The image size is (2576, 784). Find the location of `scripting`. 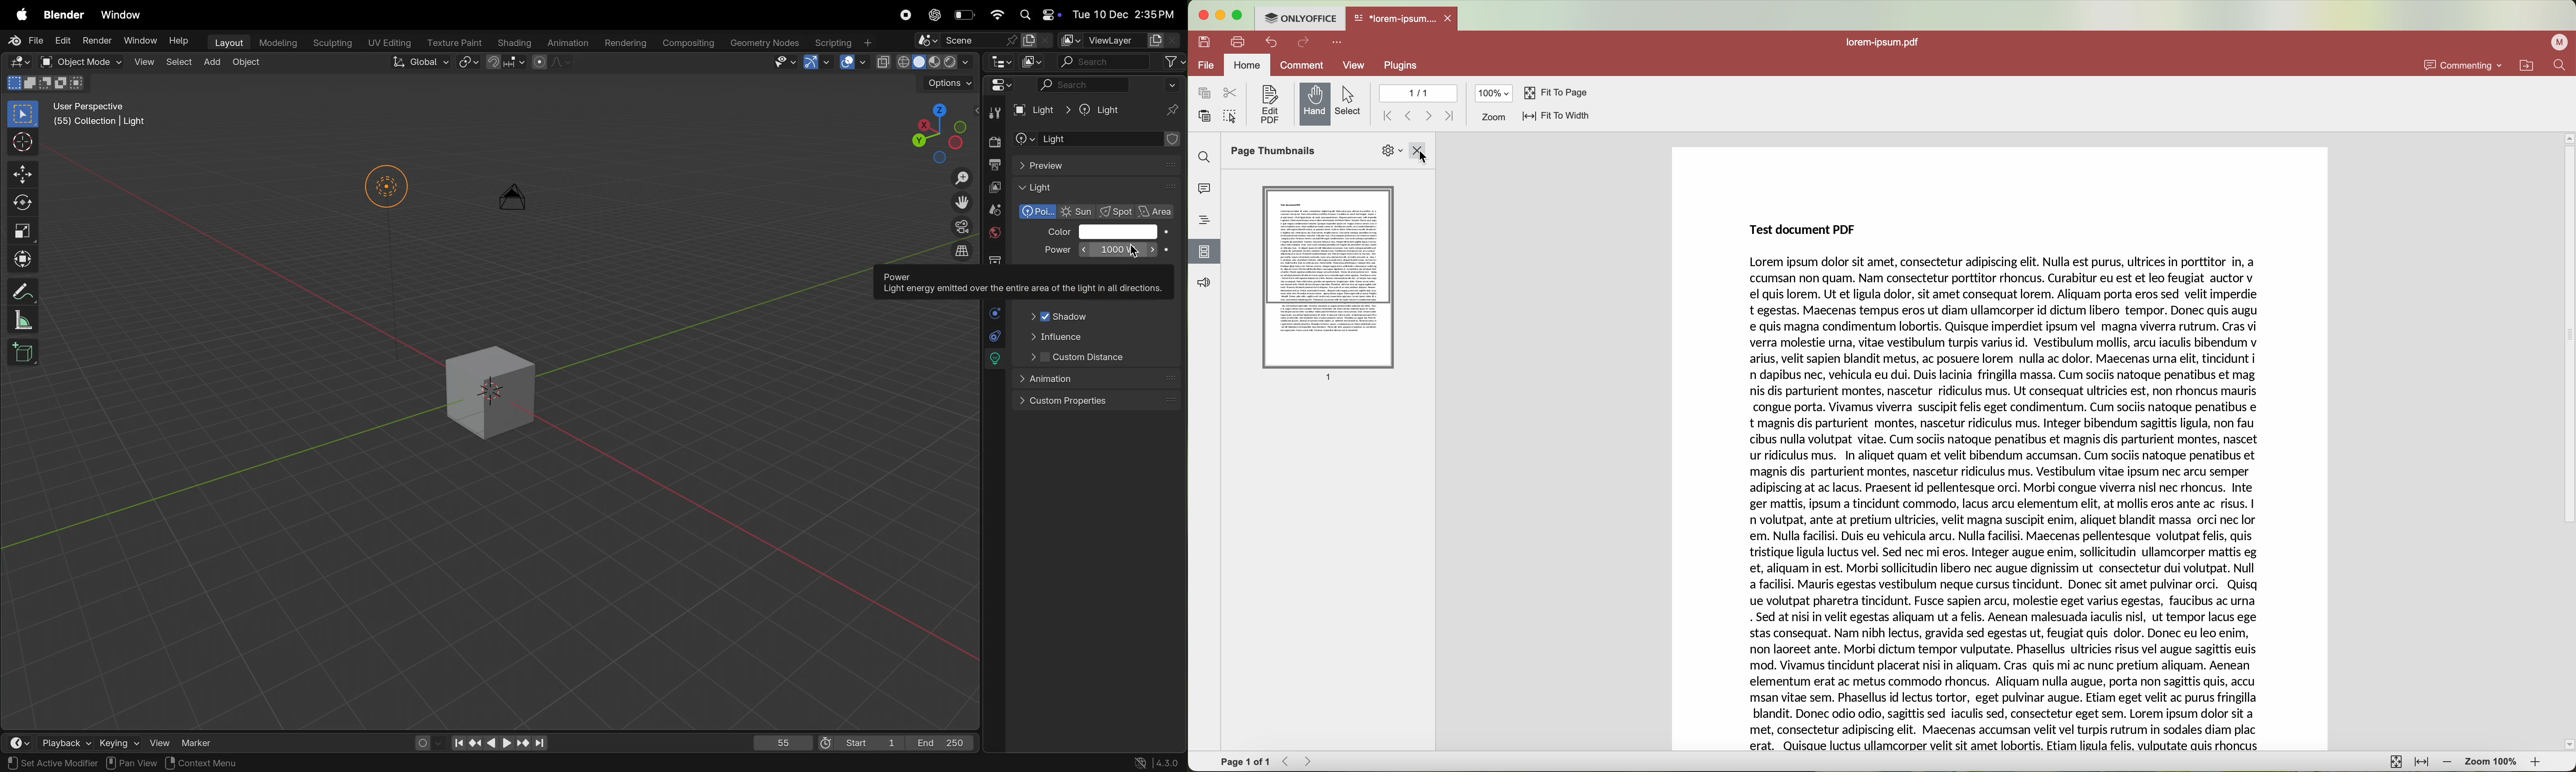

scripting is located at coordinates (845, 43).